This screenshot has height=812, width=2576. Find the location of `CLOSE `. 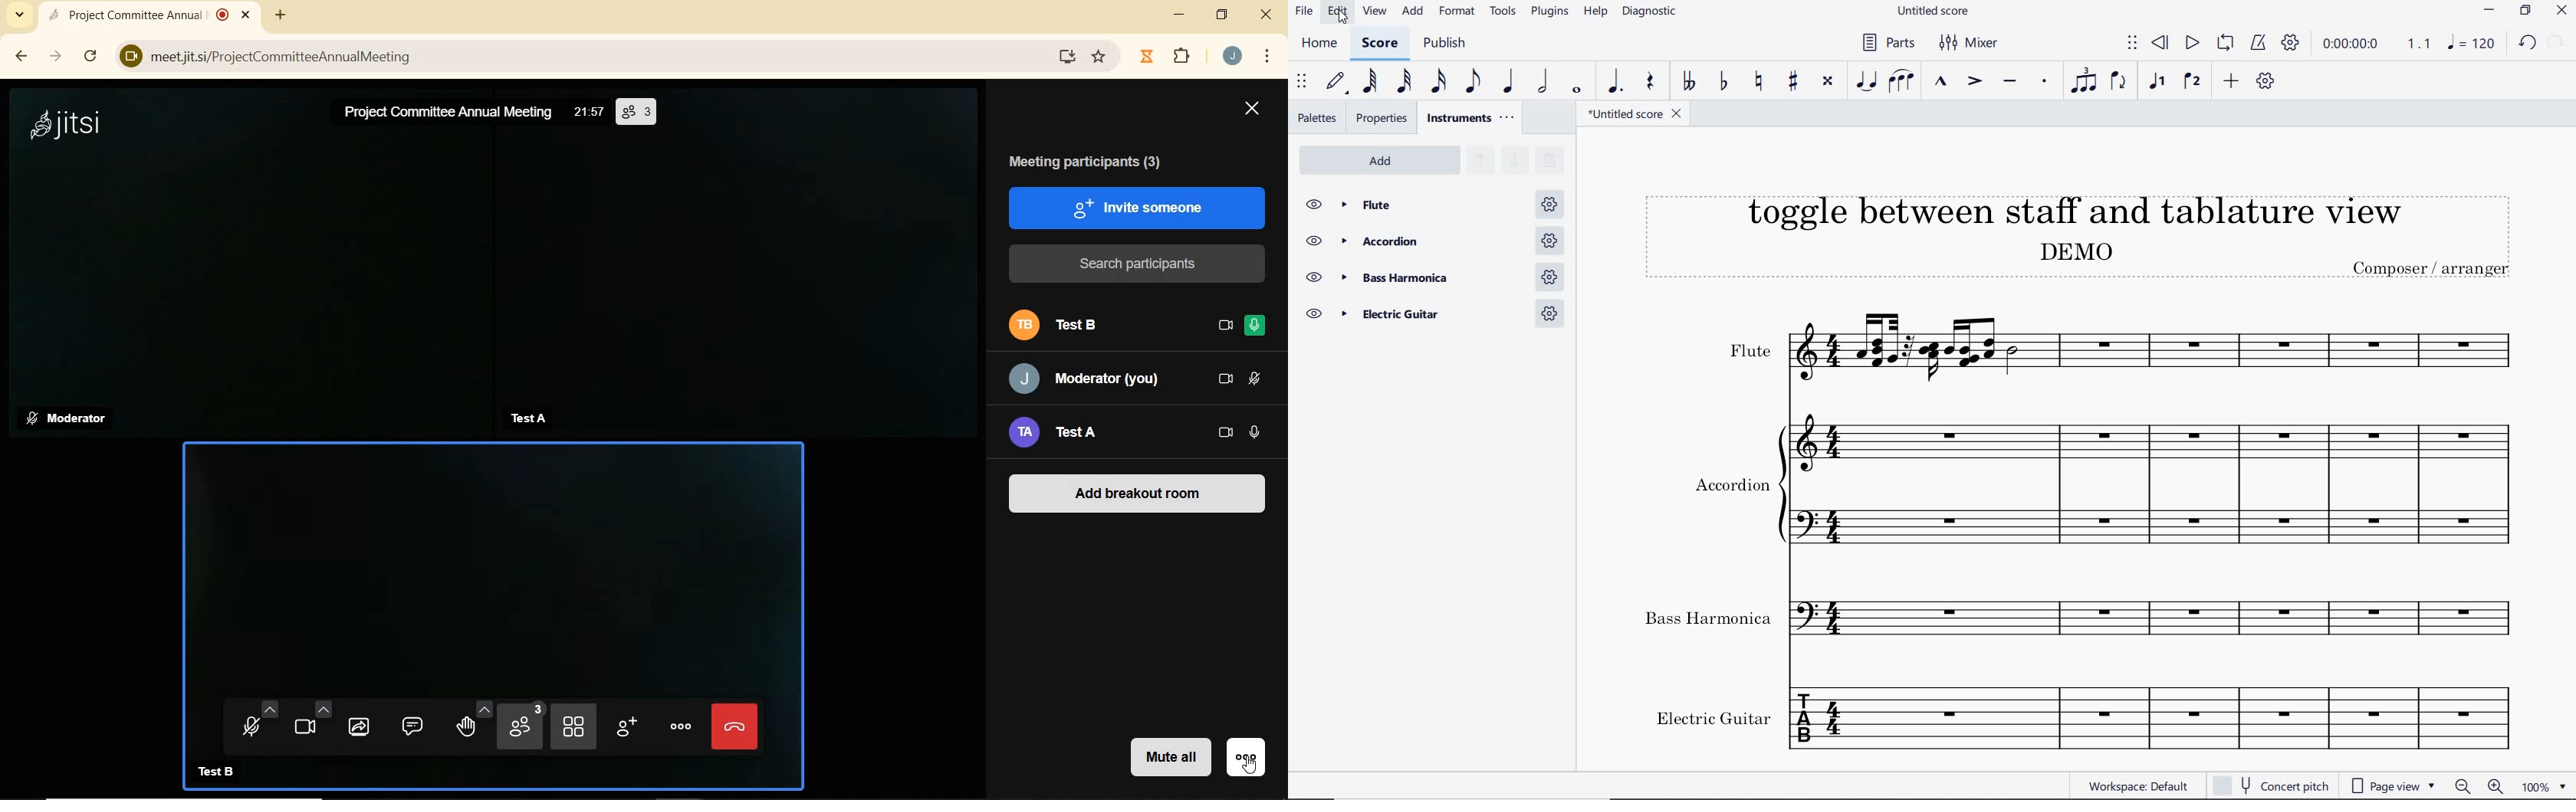

CLOSE  is located at coordinates (2563, 12).